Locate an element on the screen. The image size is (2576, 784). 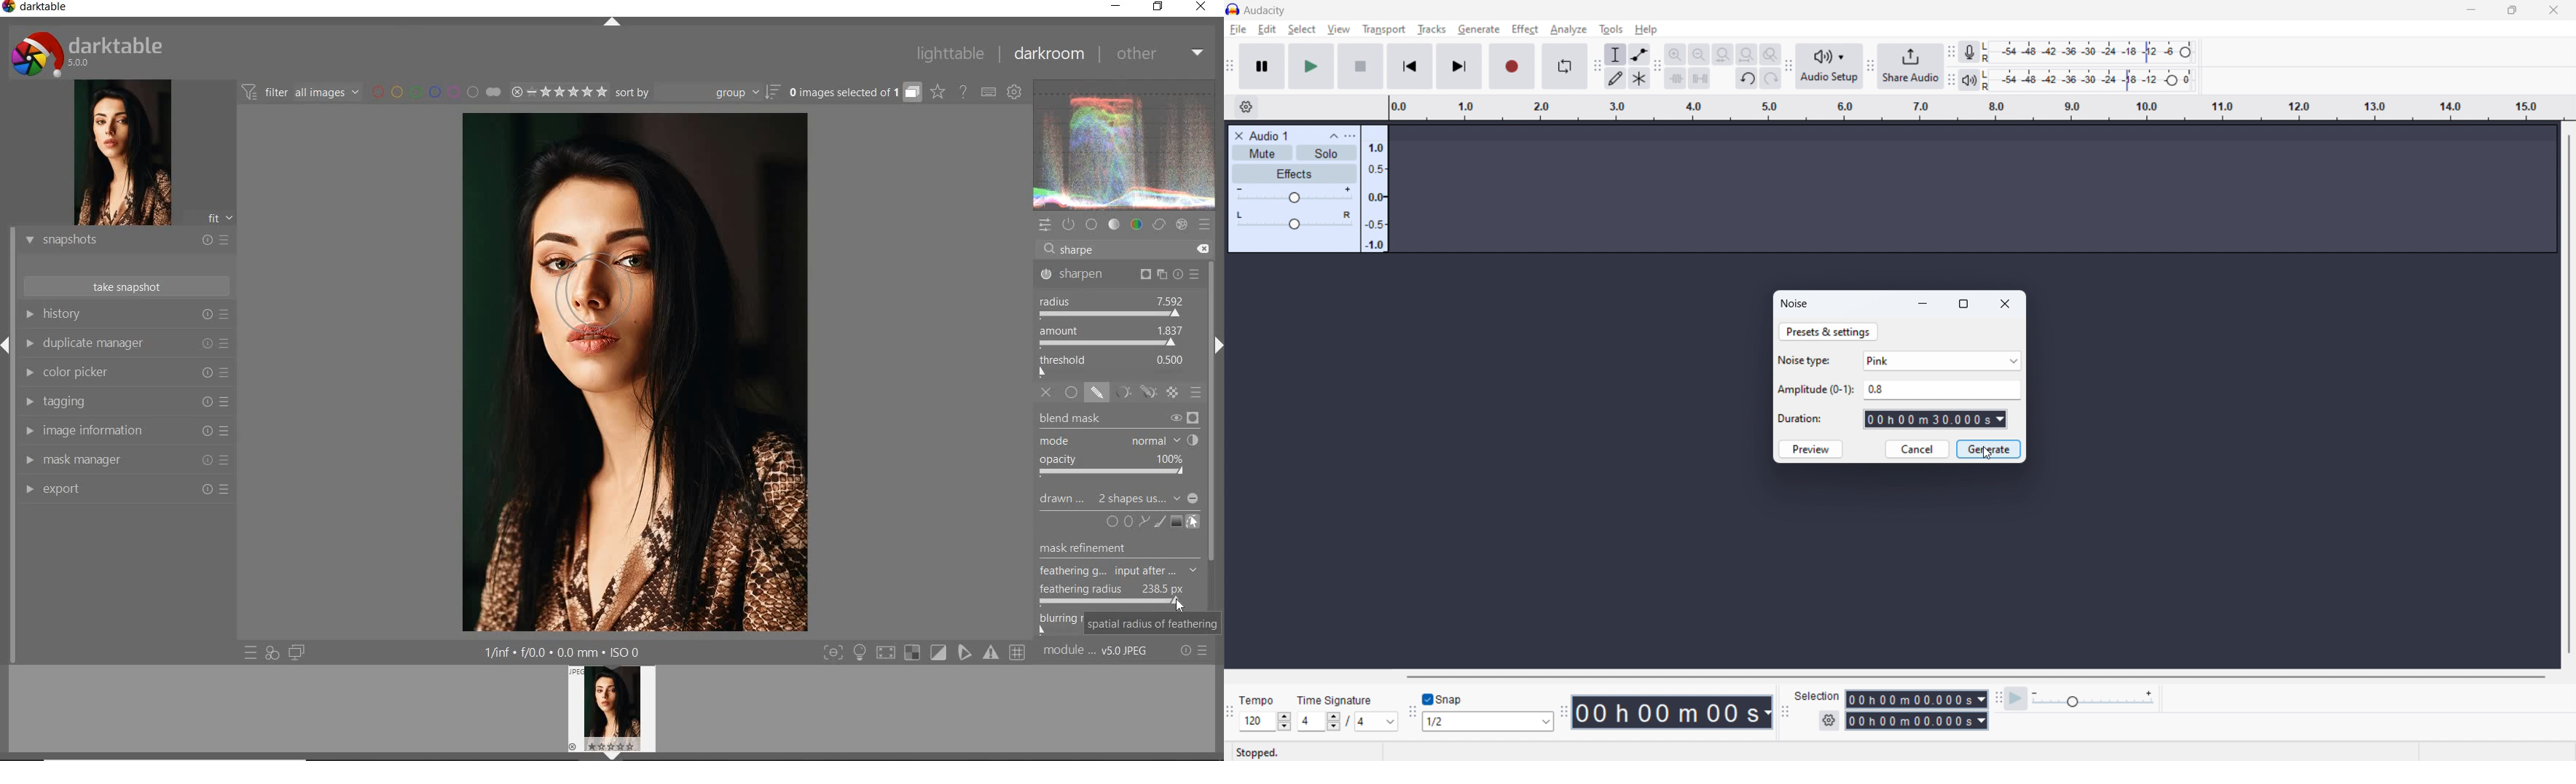
show only active modules is located at coordinates (1069, 225).